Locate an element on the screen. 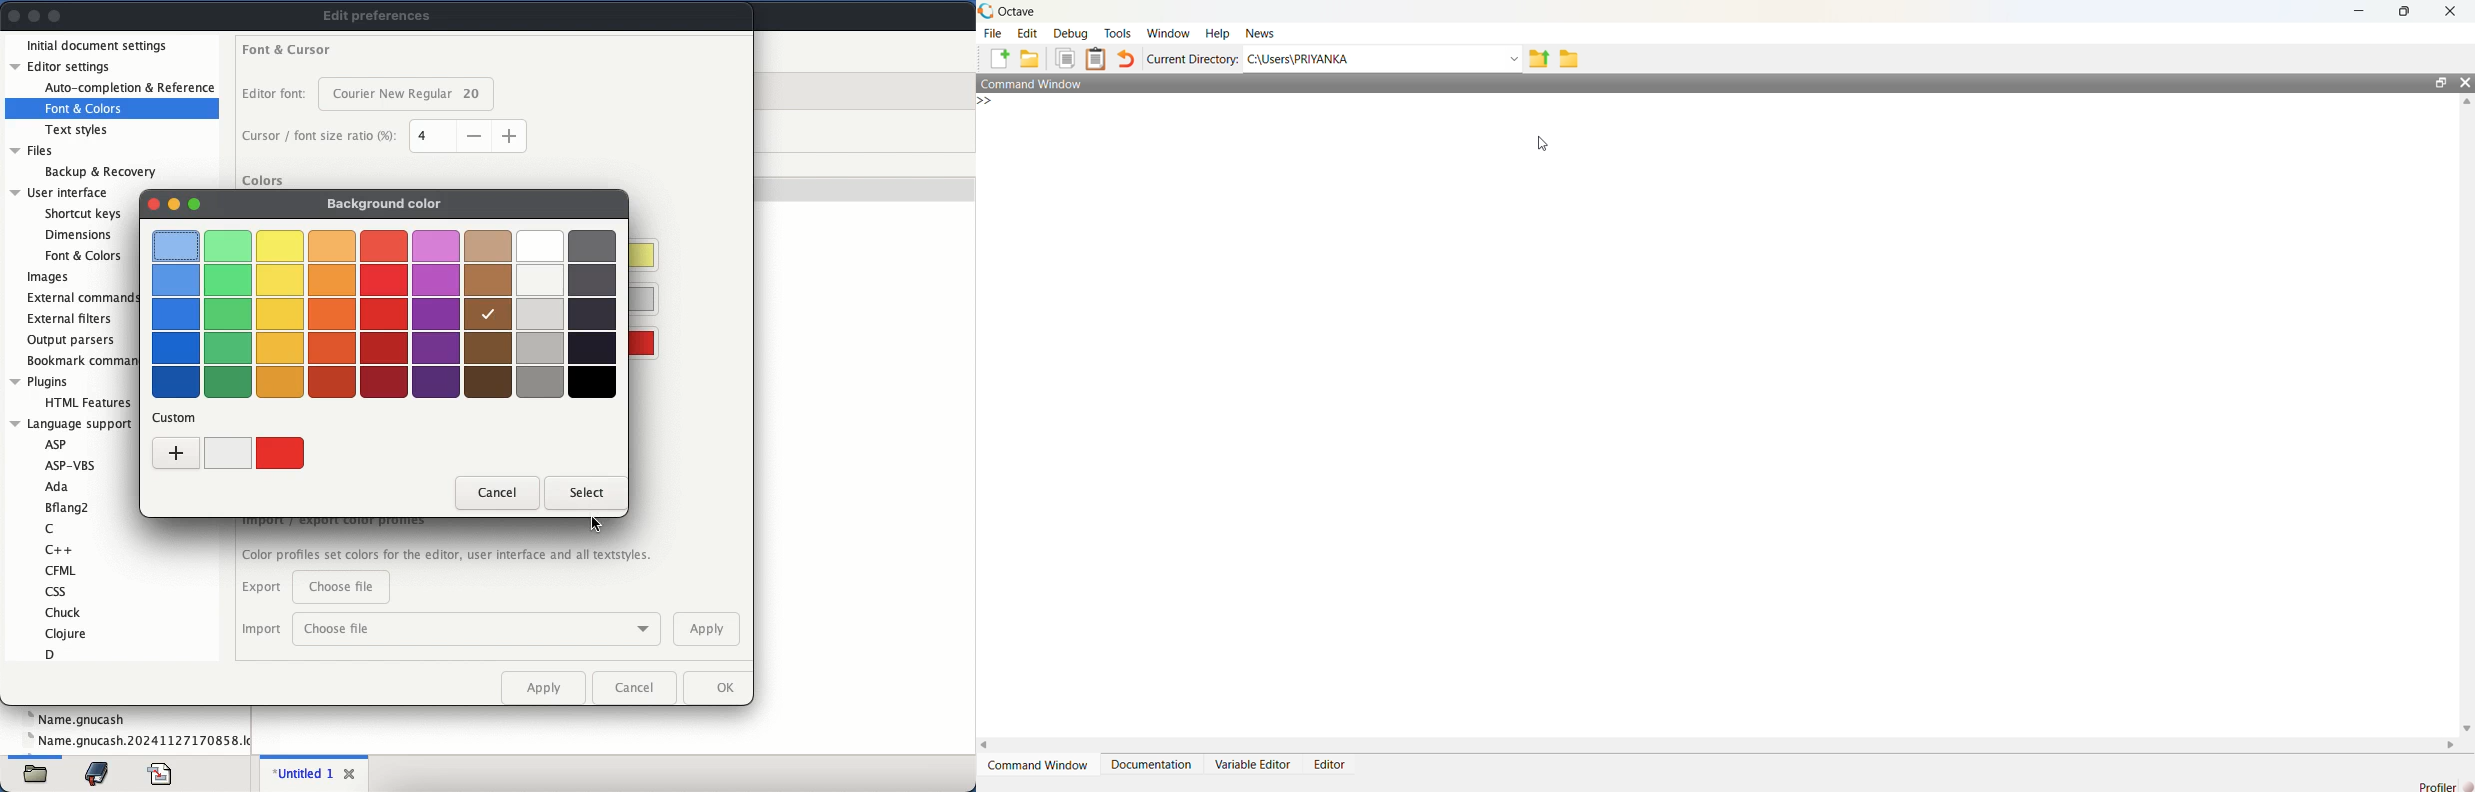 The image size is (2492, 812). Command Window is located at coordinates (1040, 765).